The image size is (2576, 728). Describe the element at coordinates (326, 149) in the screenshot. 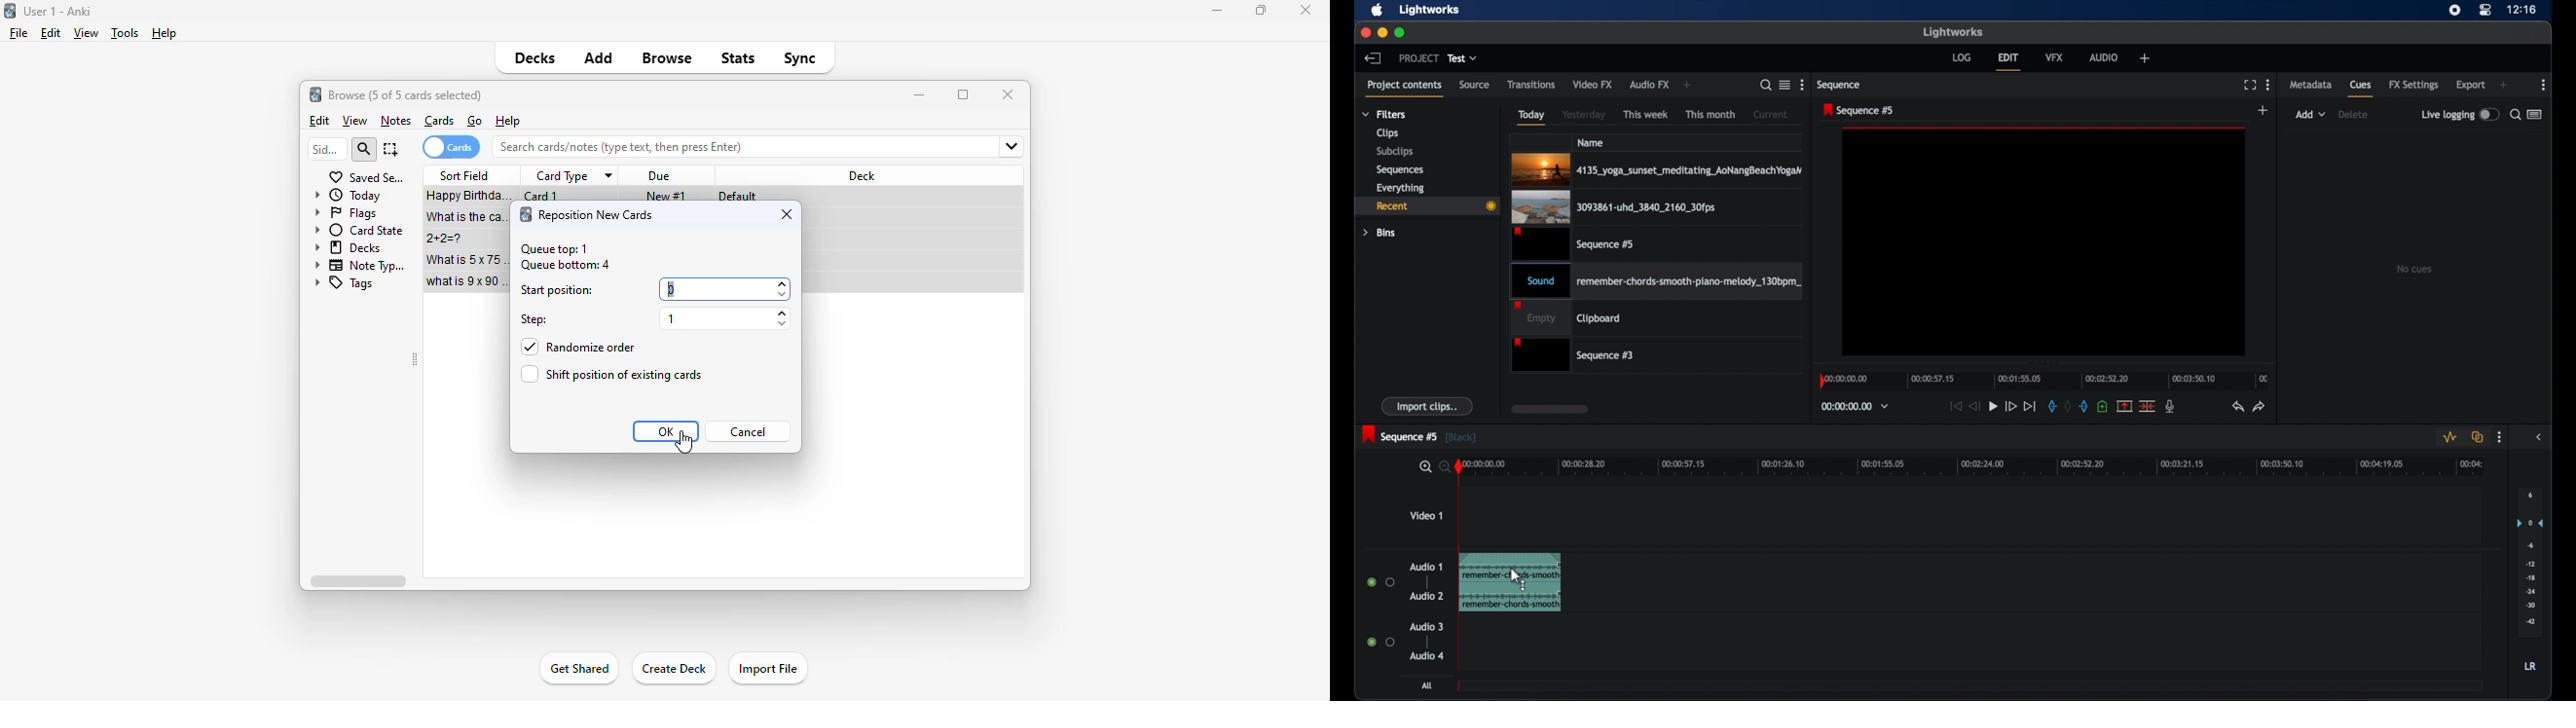

I see `sidebar filter` at that location.